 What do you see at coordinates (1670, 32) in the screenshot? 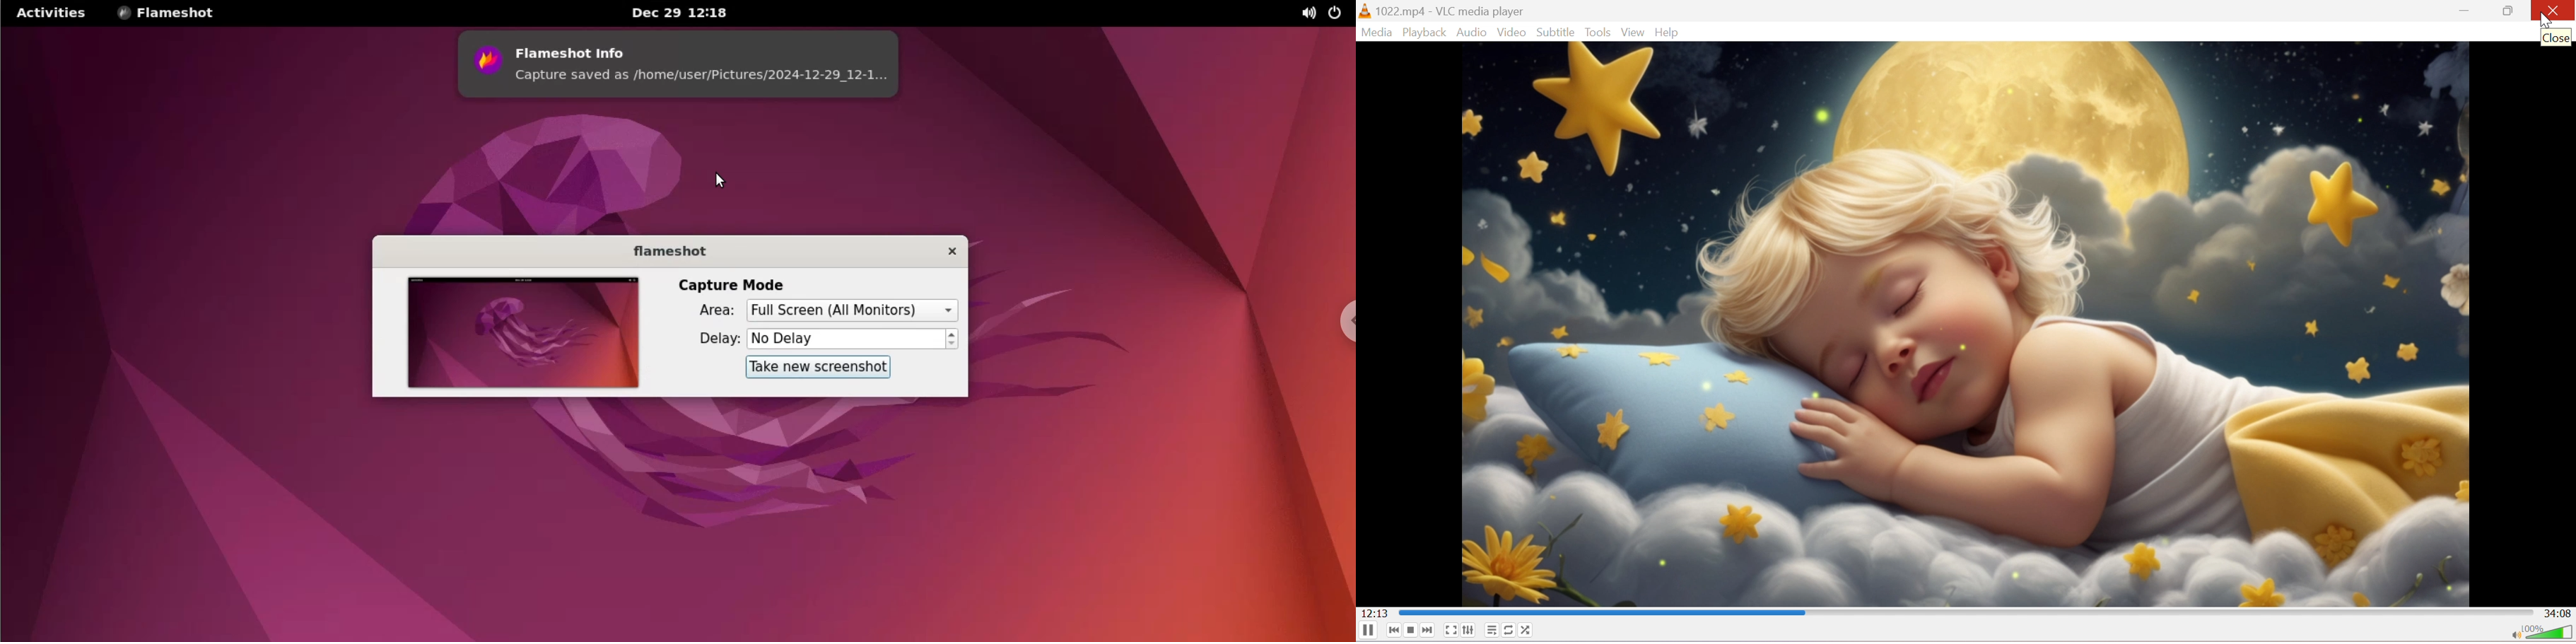
I see `Help` at bounding box center [1670, 32].